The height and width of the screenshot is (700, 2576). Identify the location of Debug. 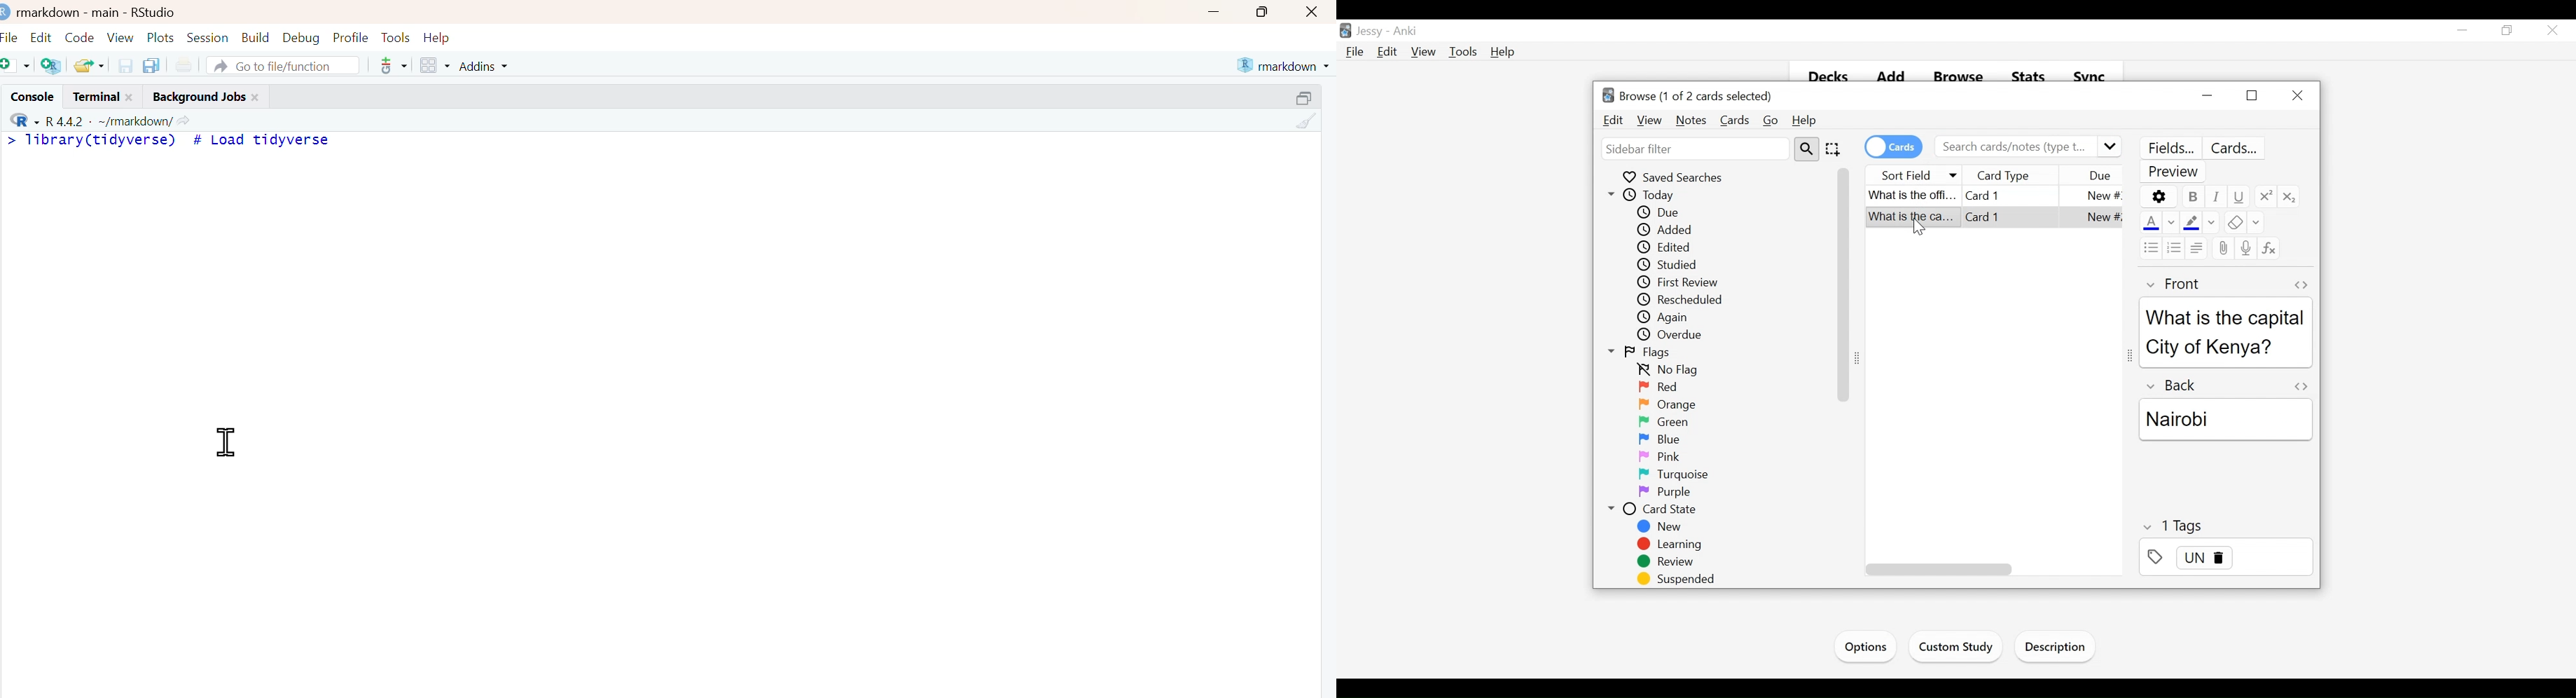
(301, 36).